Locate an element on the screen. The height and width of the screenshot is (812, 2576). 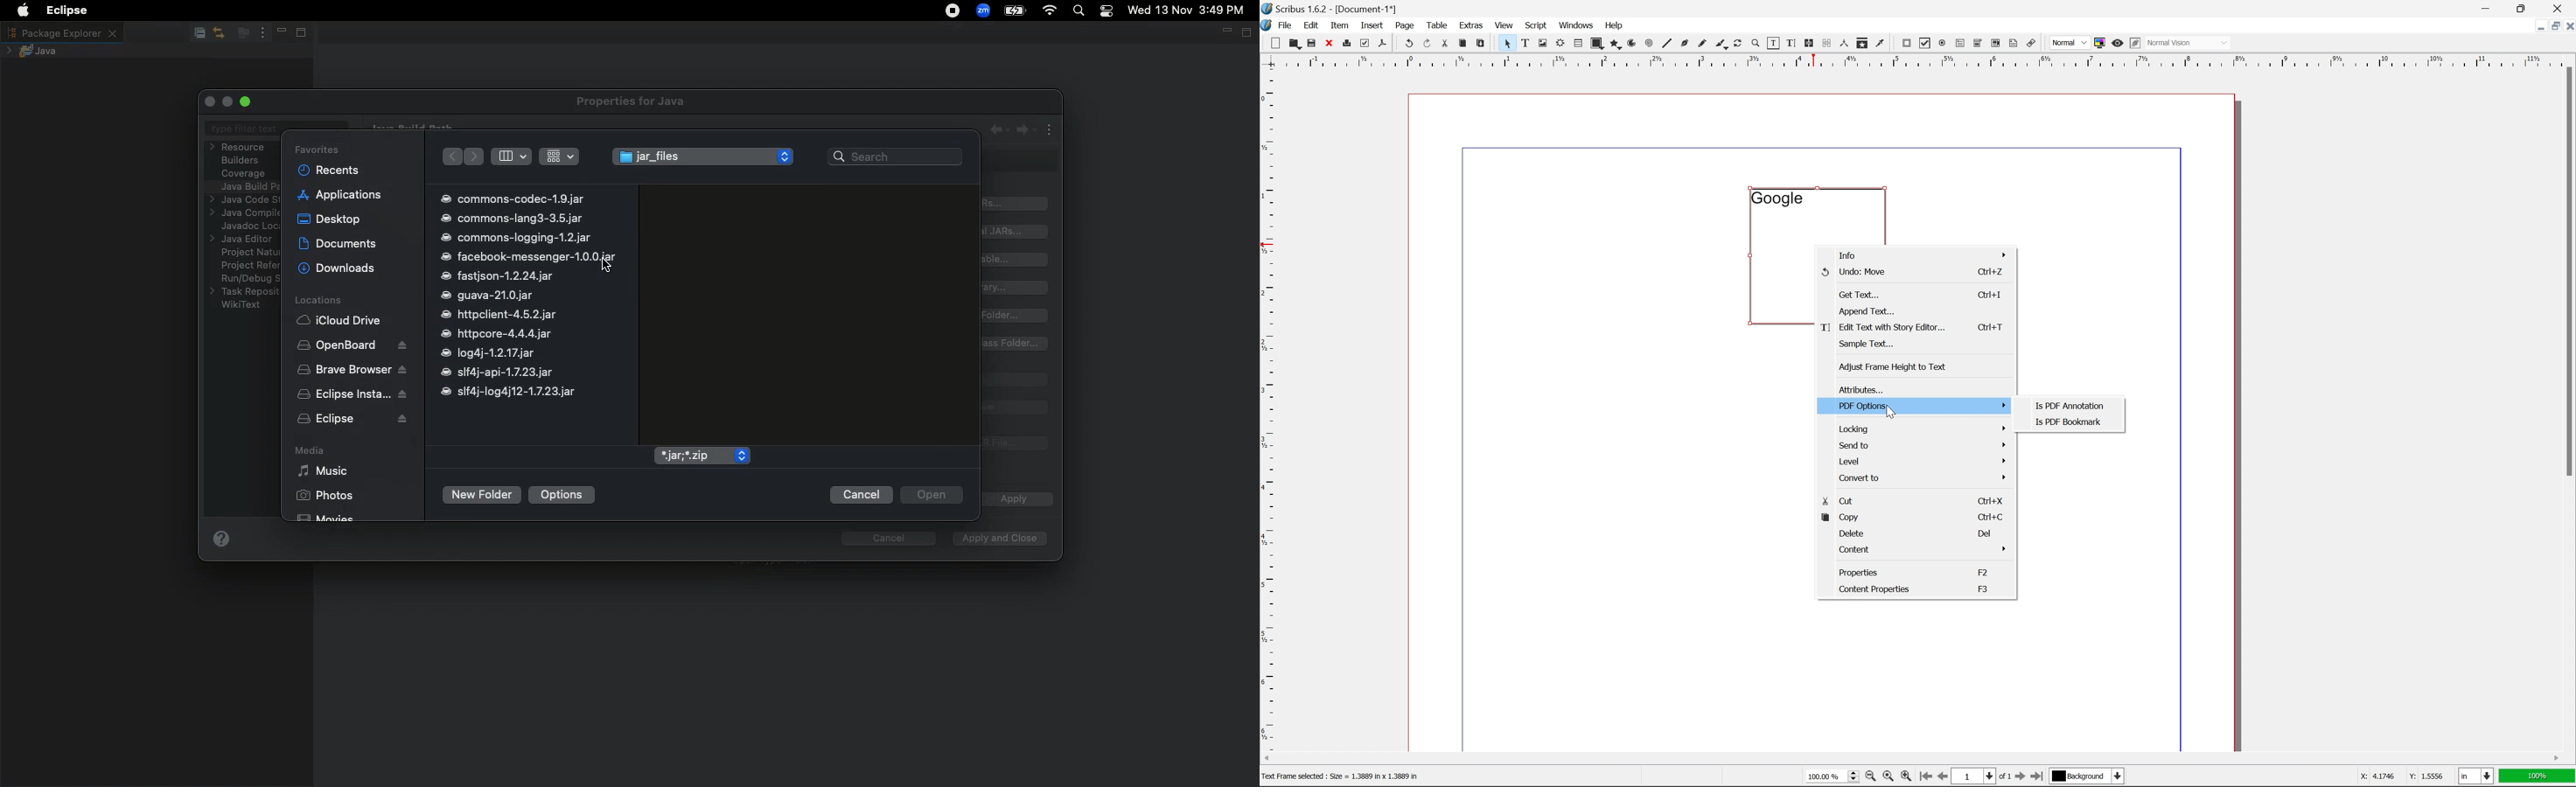
pdf options is located at coordinates (1923, 406).